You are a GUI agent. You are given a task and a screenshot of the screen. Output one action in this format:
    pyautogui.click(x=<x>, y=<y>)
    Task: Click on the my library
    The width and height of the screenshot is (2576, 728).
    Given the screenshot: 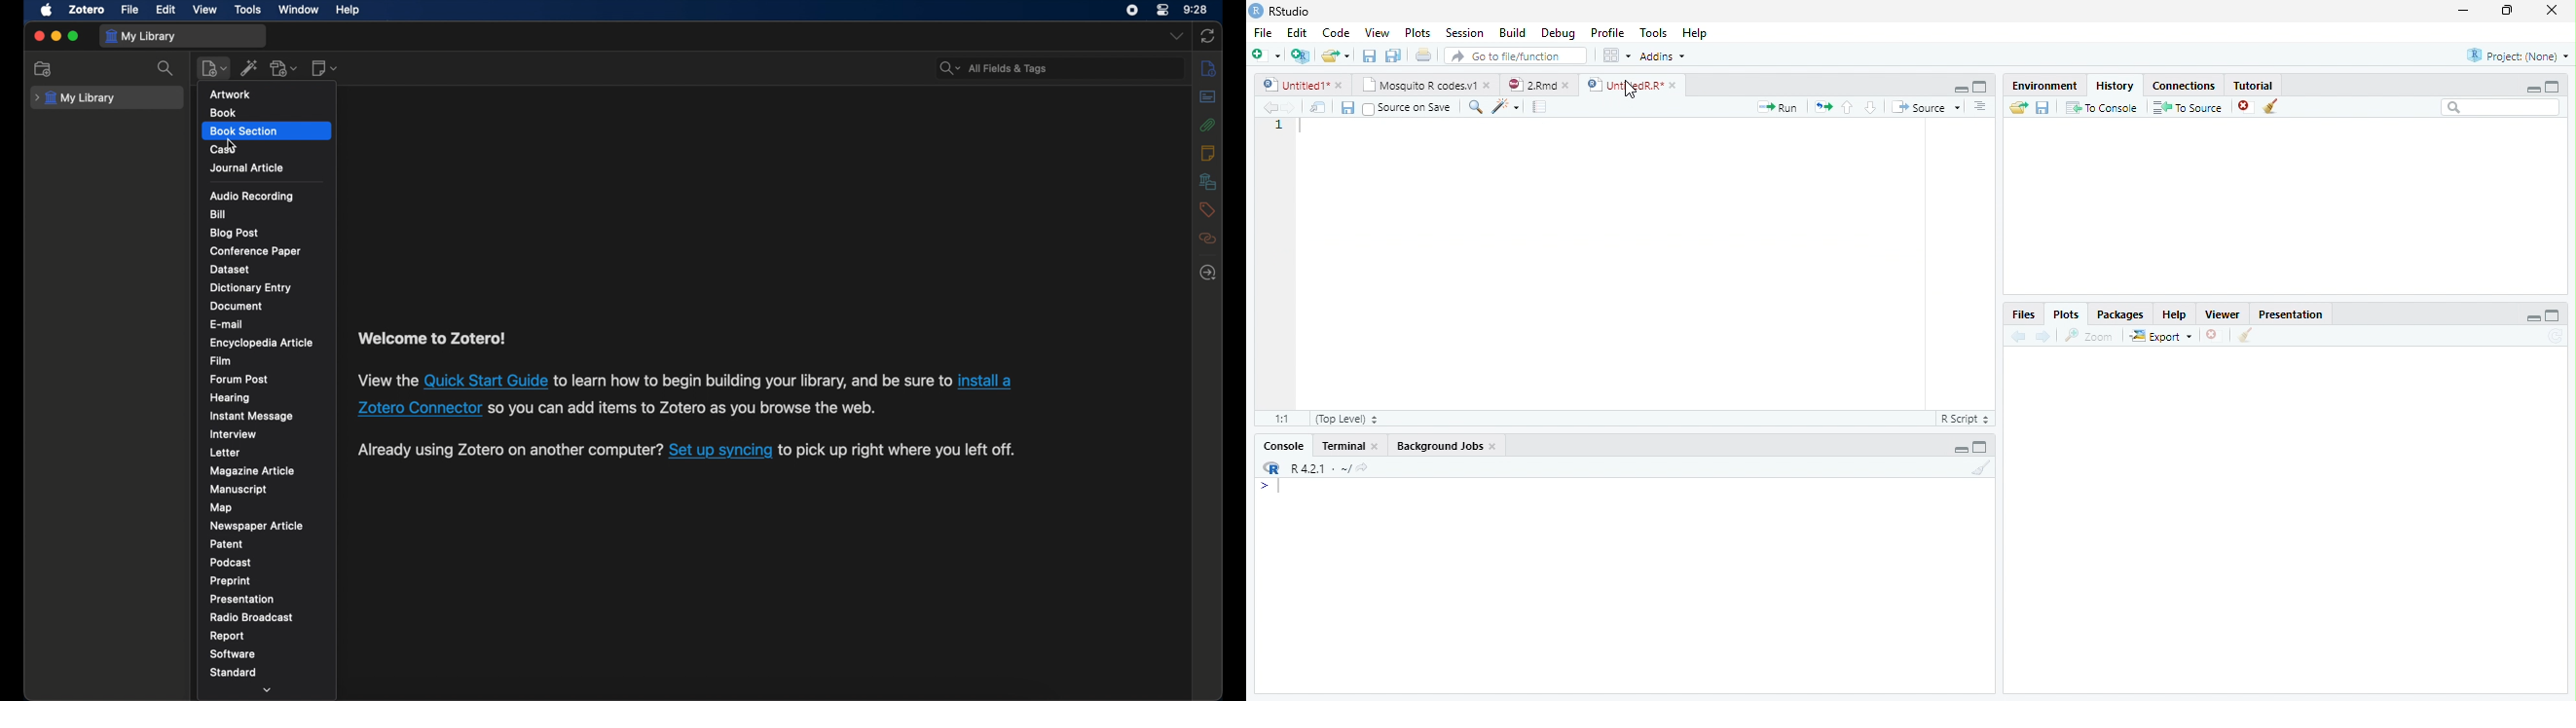 What is the action you would take?
    pyautogui.click(x=77, y=98)
    